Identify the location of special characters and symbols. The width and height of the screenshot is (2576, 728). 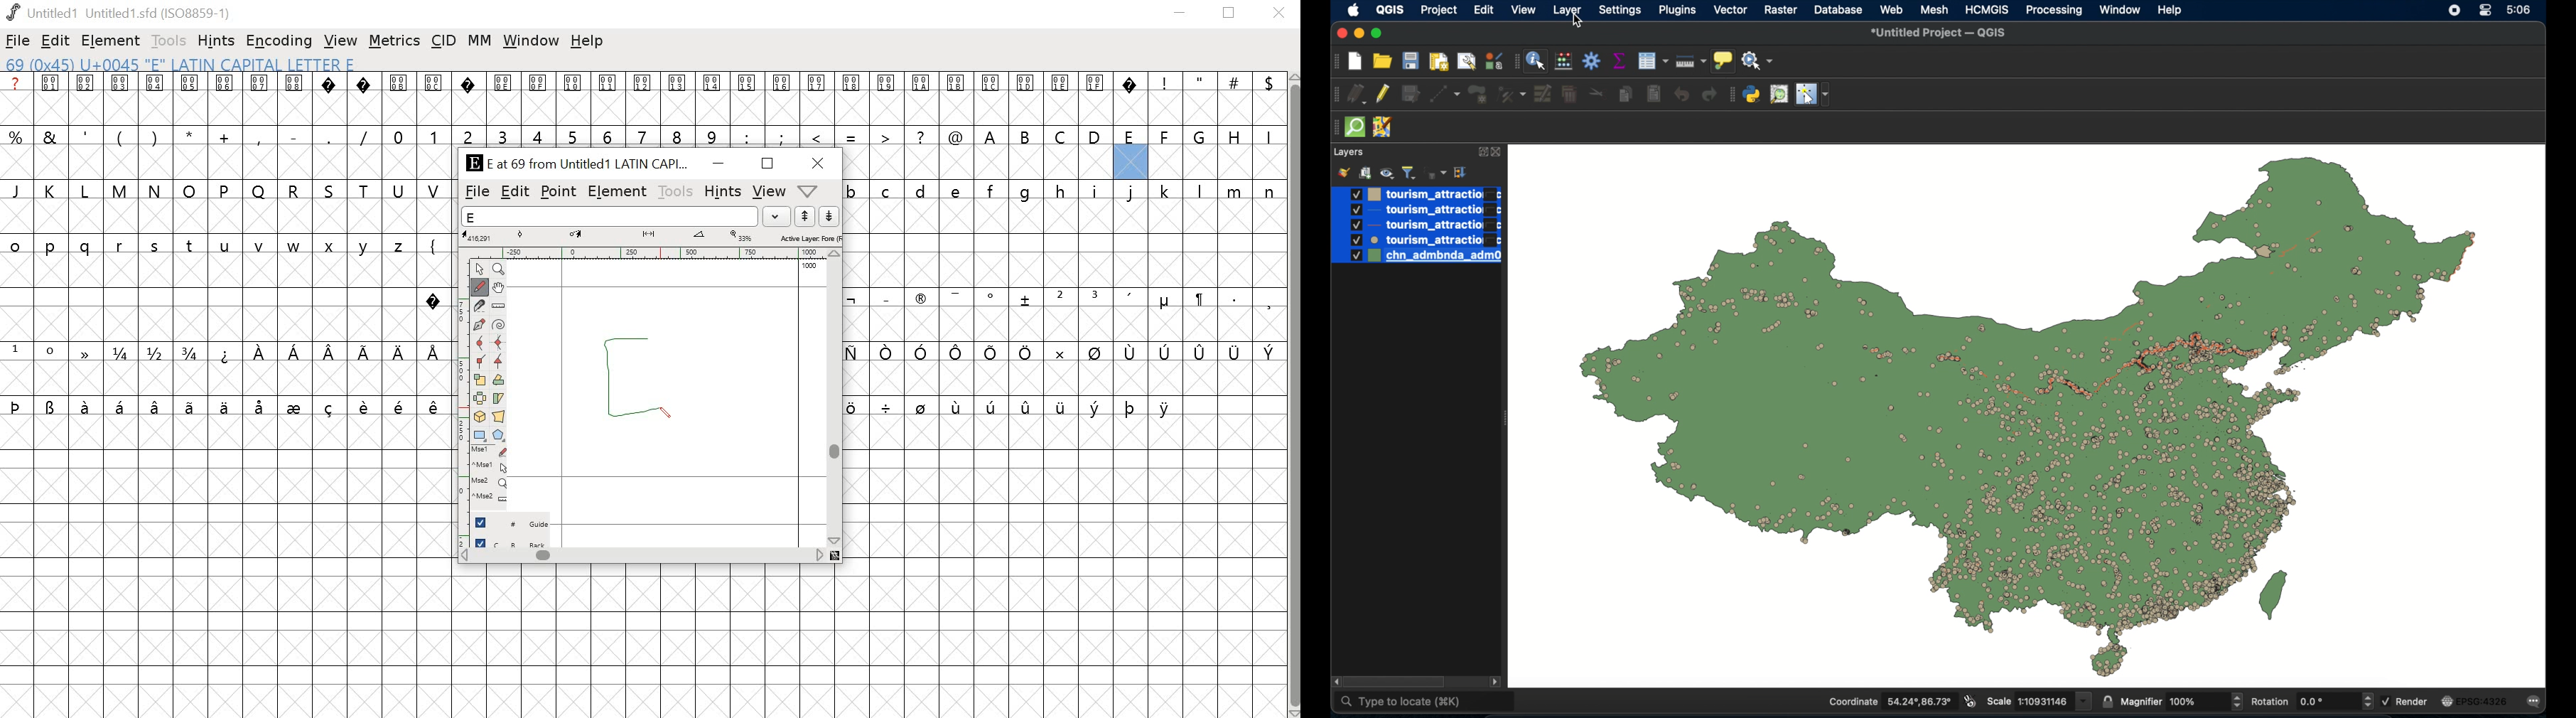
(642, 84).